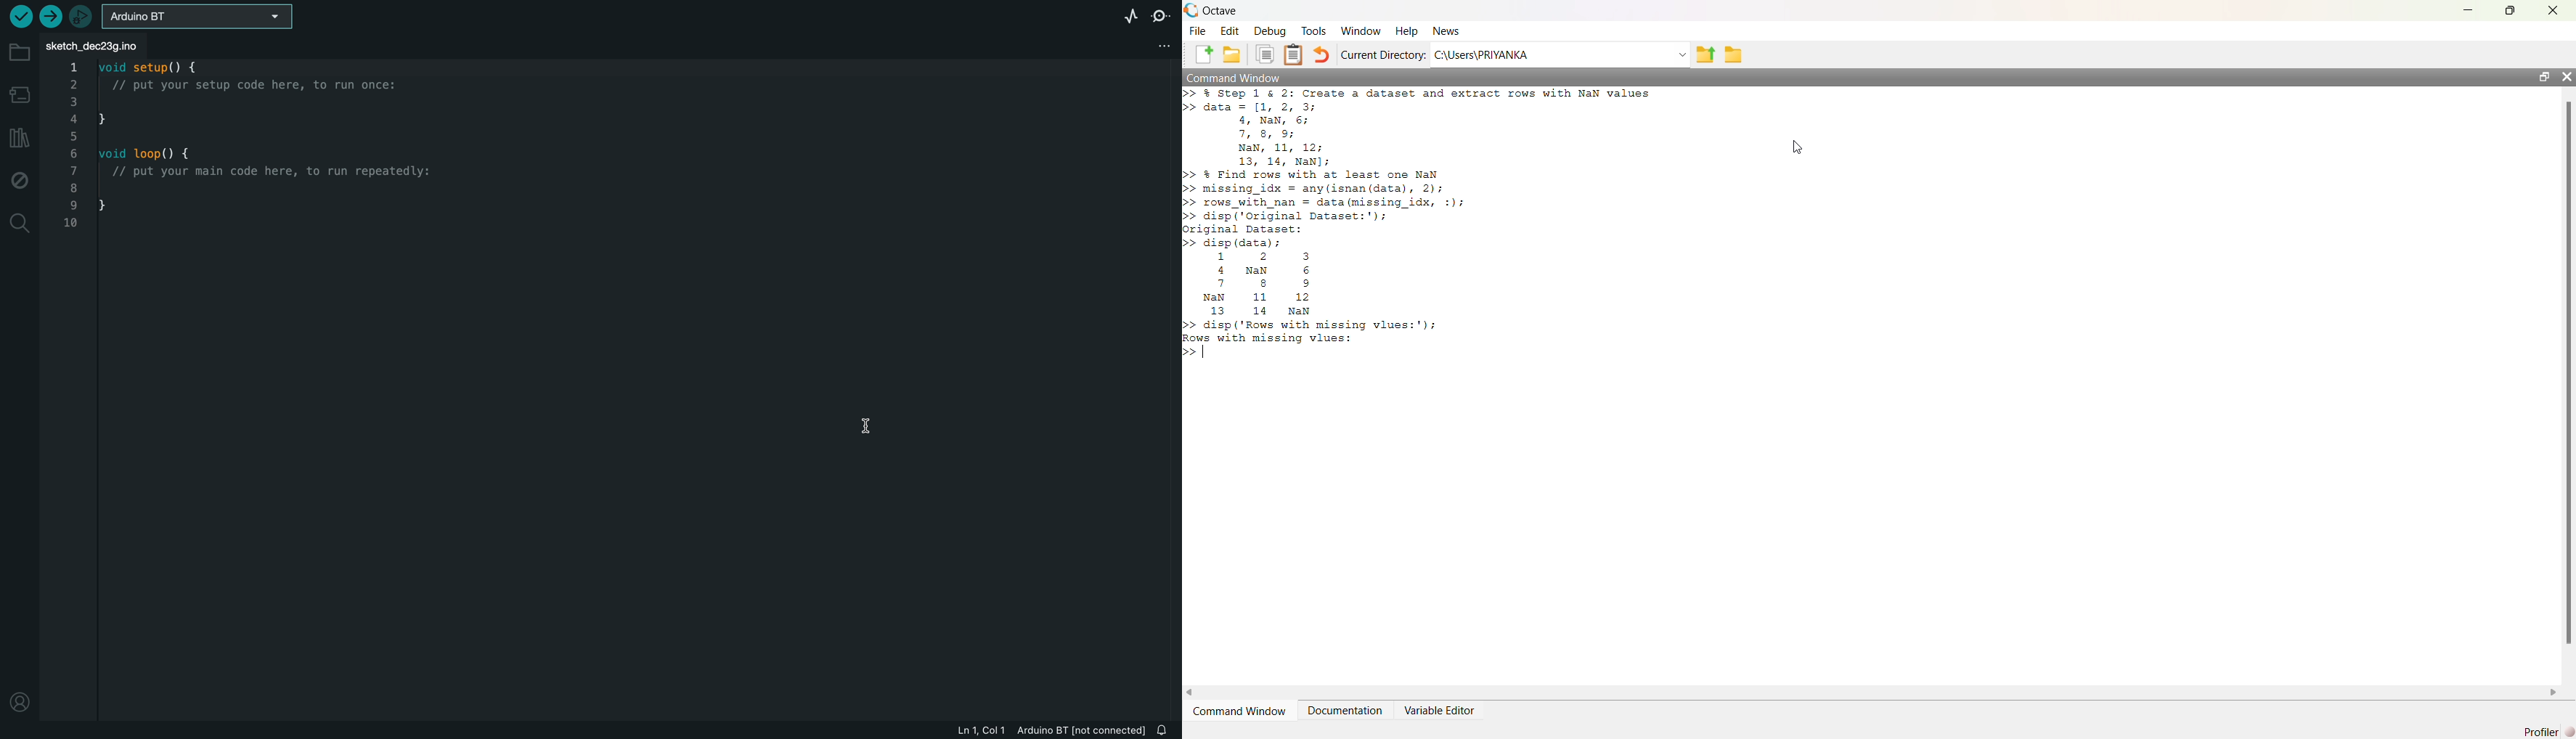 This screenshot has width=2576, height=756. What do you see at coordinates (20, 181) in the screenshot?
I see `debug` at bounding box center [20, 181].